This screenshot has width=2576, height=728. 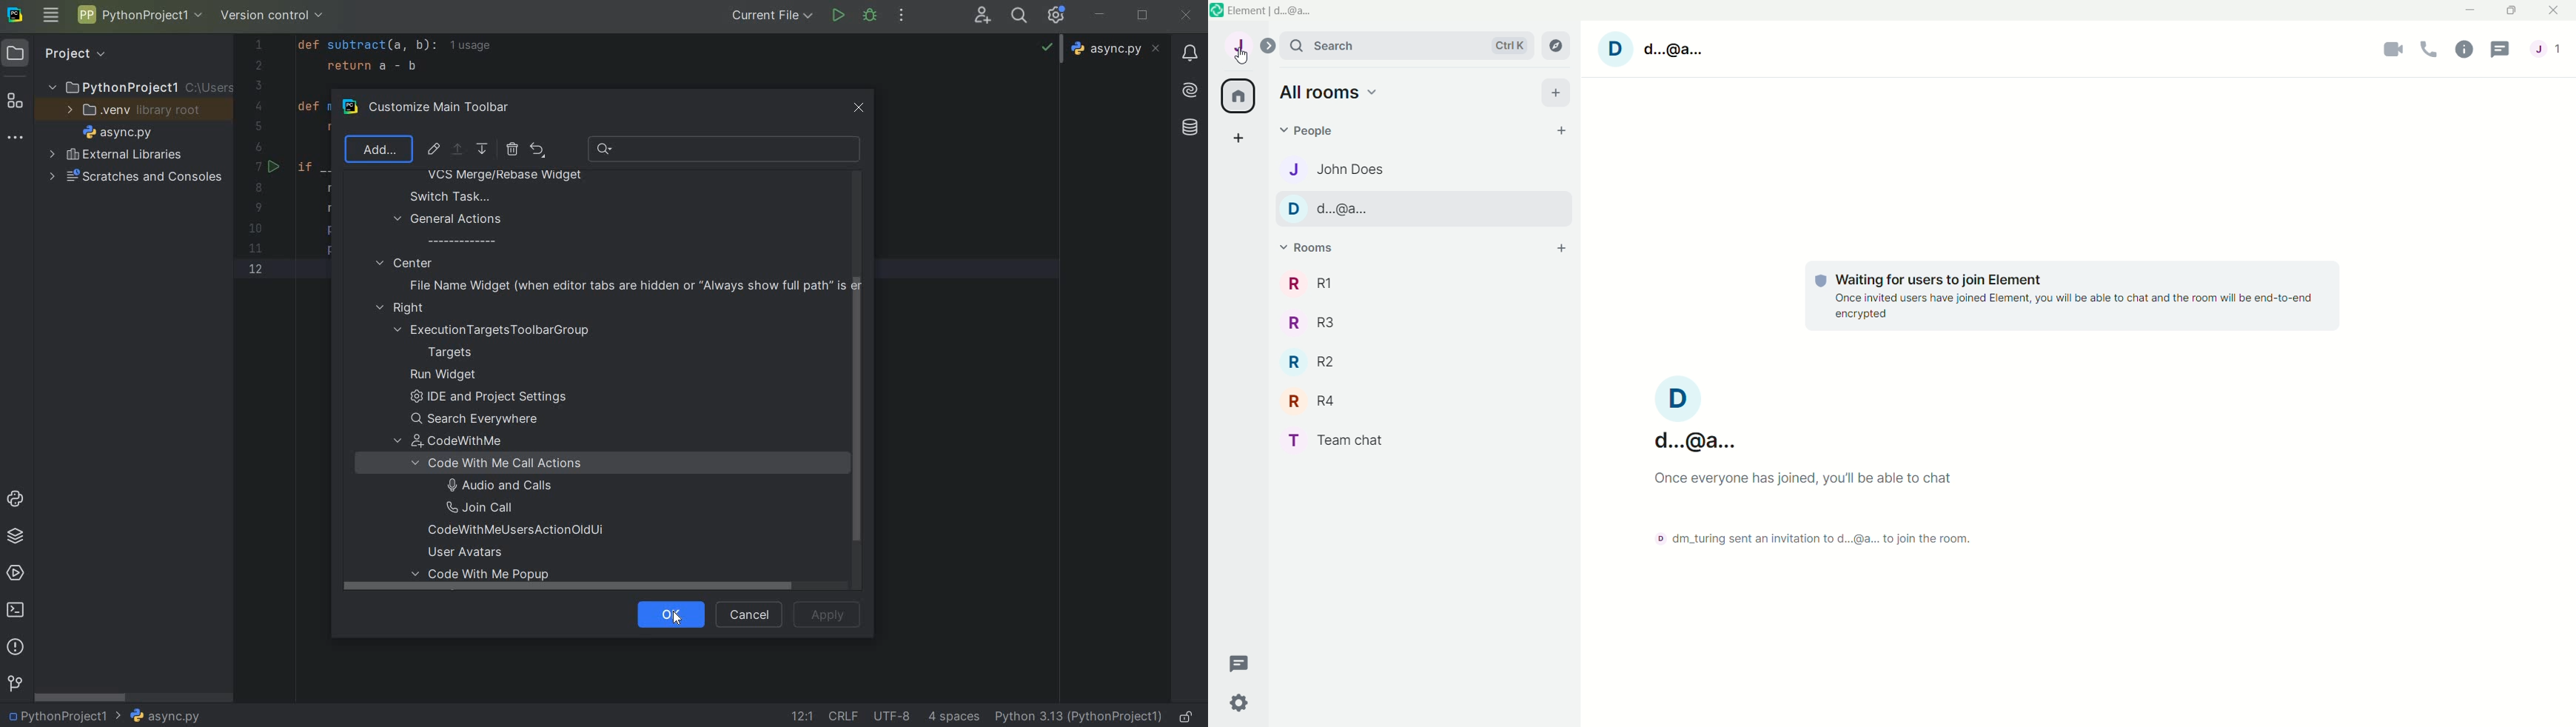 What do you see at coordinates (1557, 46) in the screenshot?
I see `explore` at bounding box center [1557, 46].